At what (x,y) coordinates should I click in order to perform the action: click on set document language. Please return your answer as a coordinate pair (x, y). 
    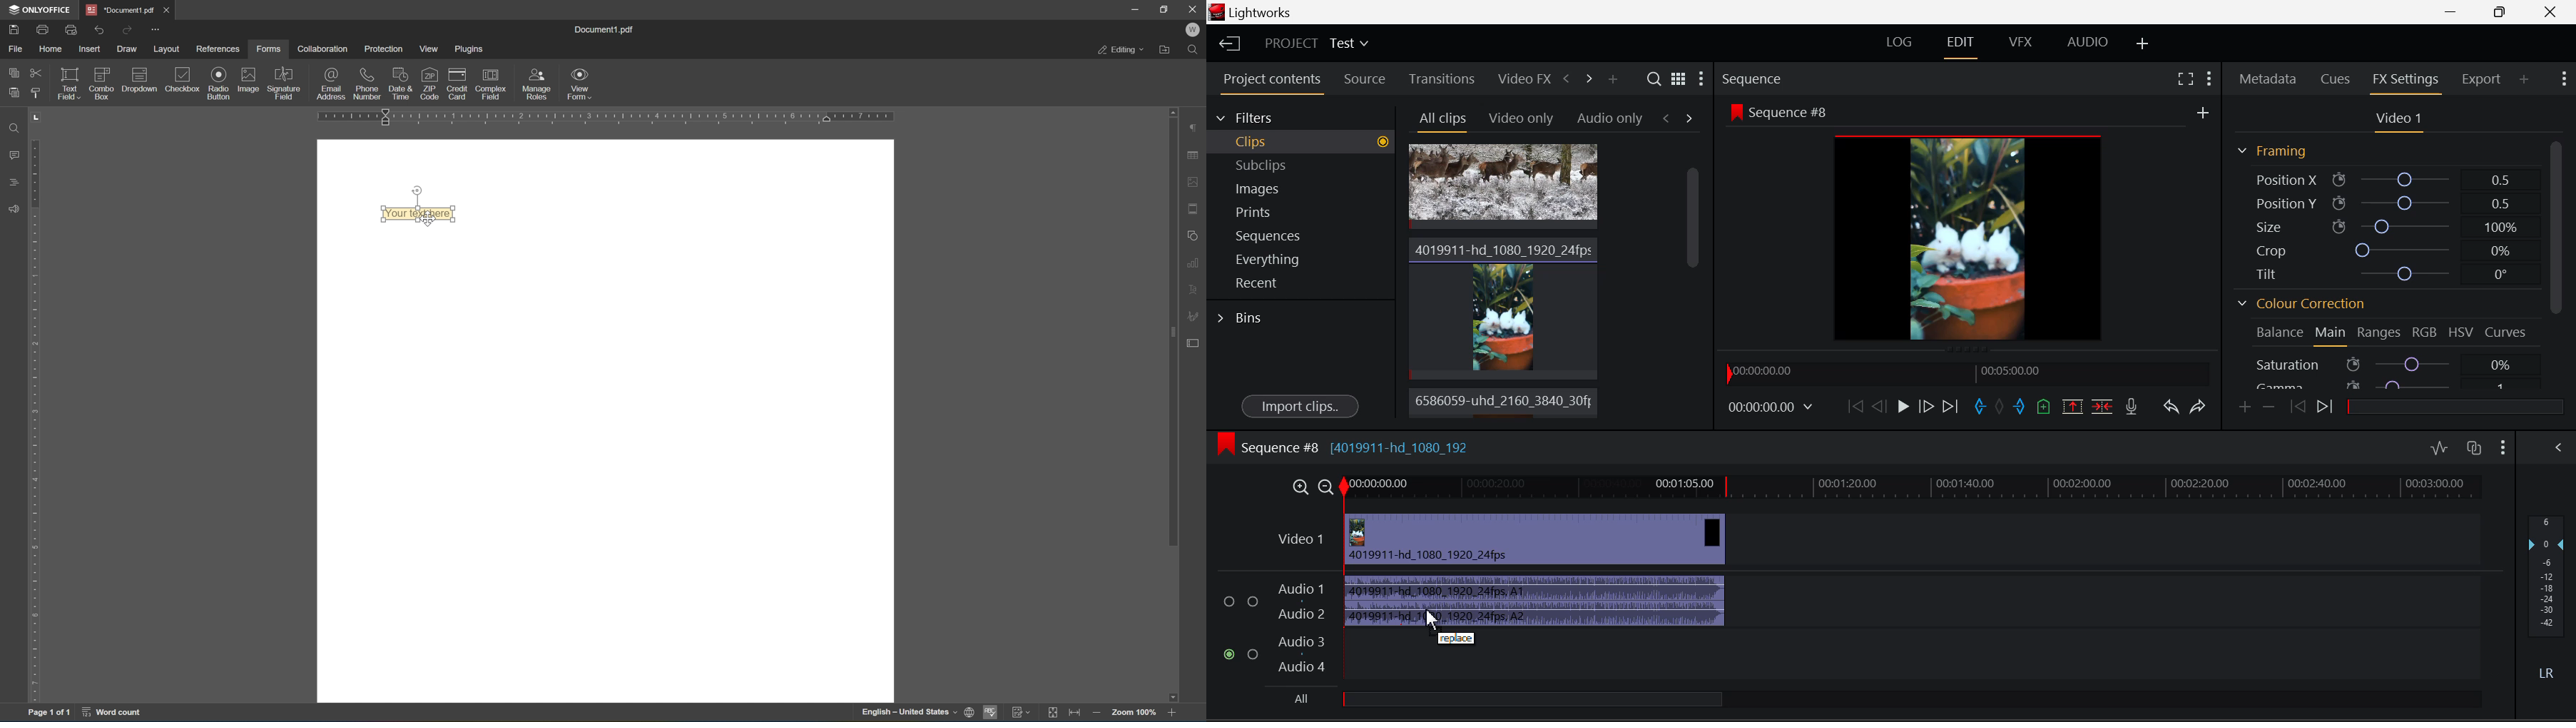
    Looking at the image, I should click on (917, 714).